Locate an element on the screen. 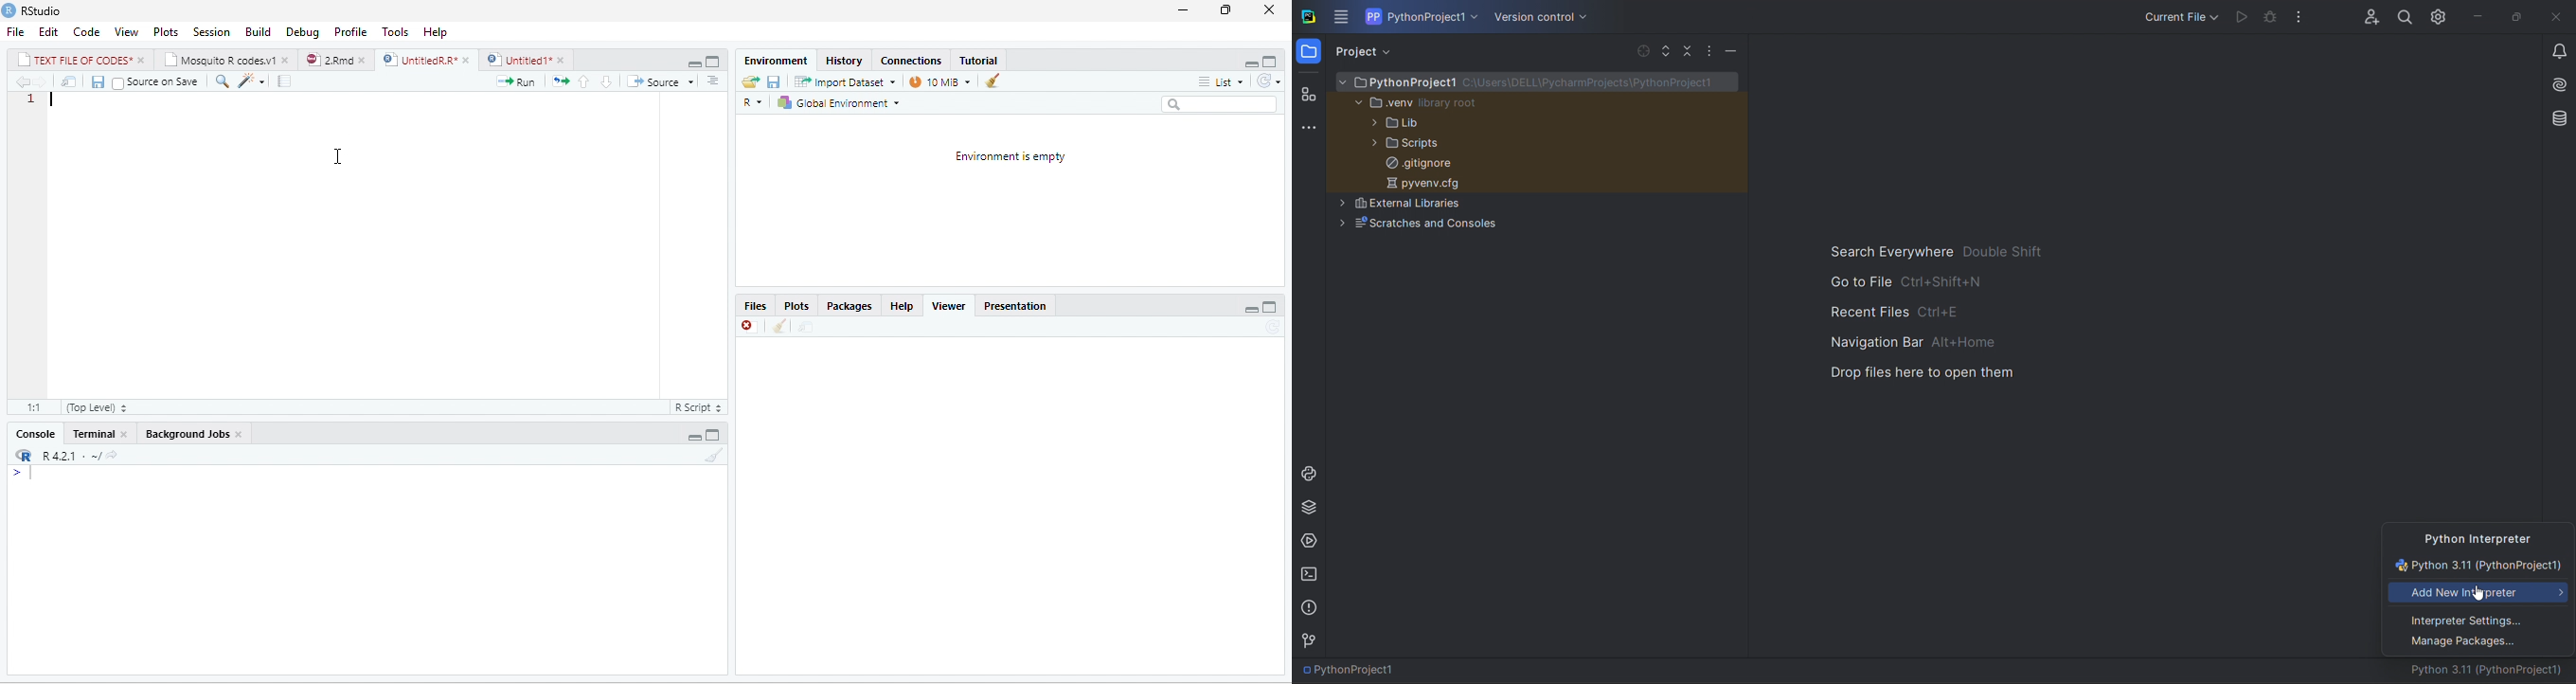 The image size is (2576, 700). 1 is located at coordinates (31, 99).